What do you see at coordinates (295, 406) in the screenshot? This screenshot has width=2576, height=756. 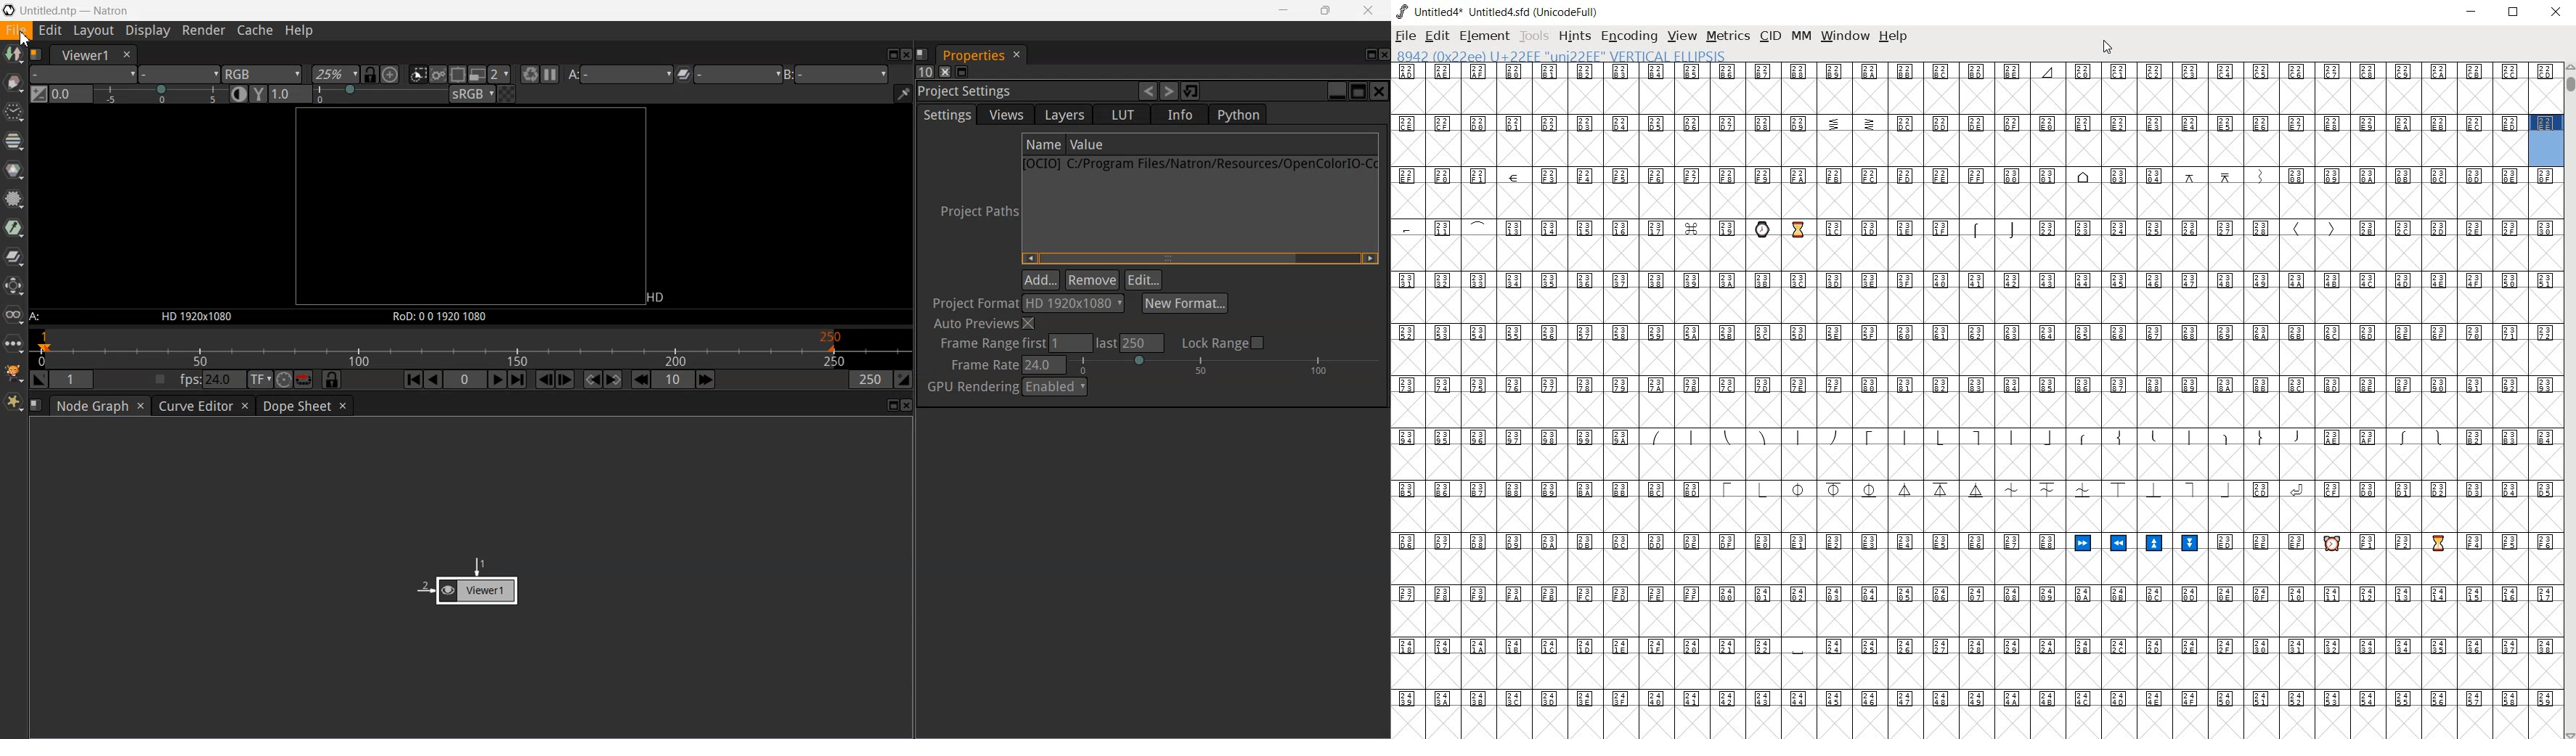 I see `Dope Sheet` at bounding box center [295, 406].